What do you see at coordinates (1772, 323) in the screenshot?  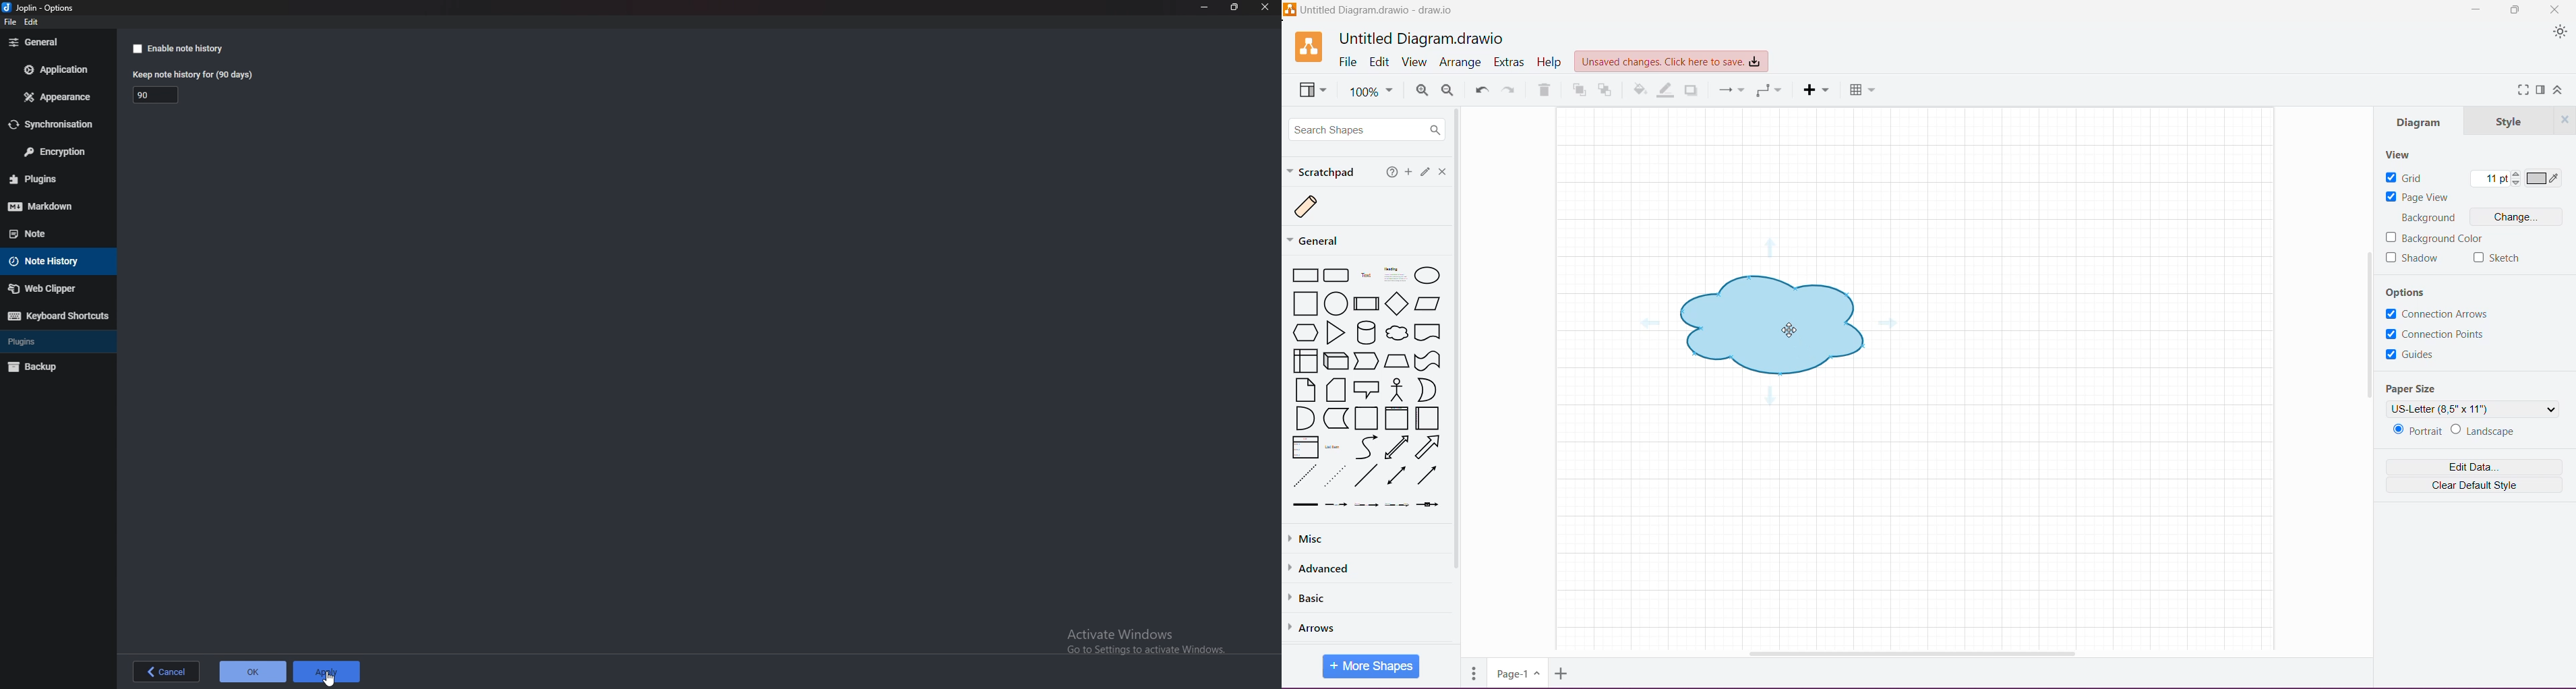 I see `Shape` at bounding box center [1772, 323].